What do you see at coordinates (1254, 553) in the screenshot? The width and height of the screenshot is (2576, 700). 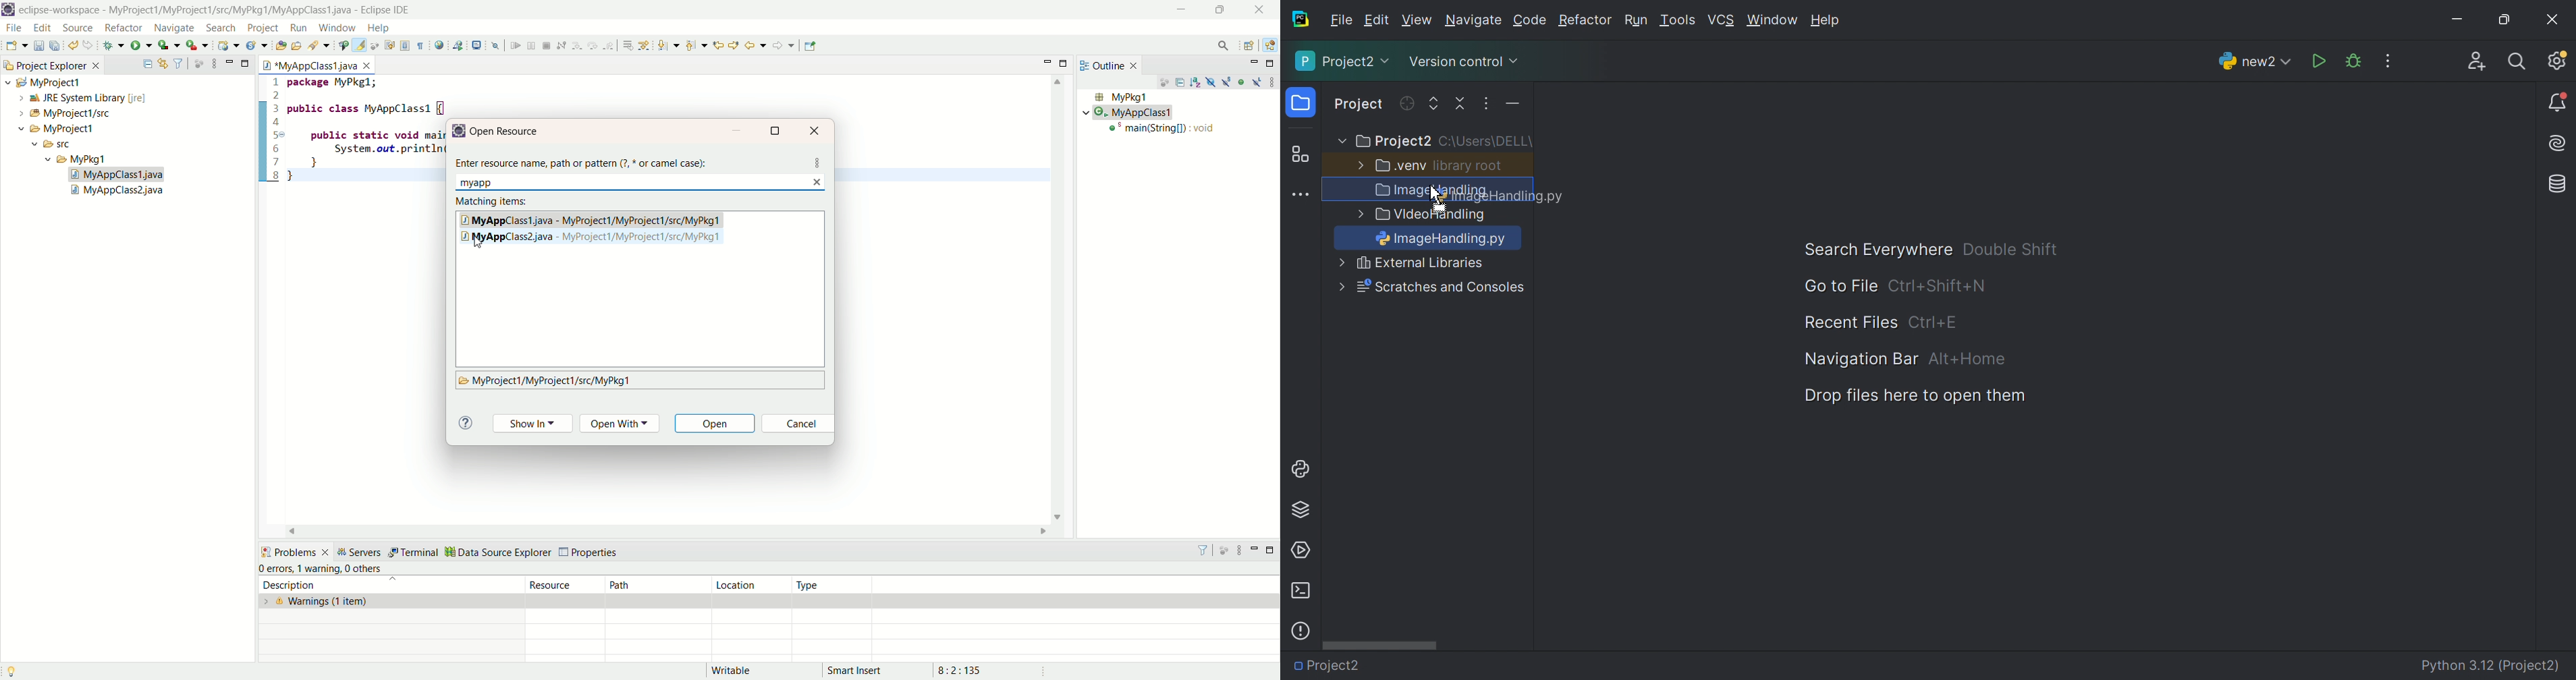 I see `minimize` at bounding box center [1254, 553].